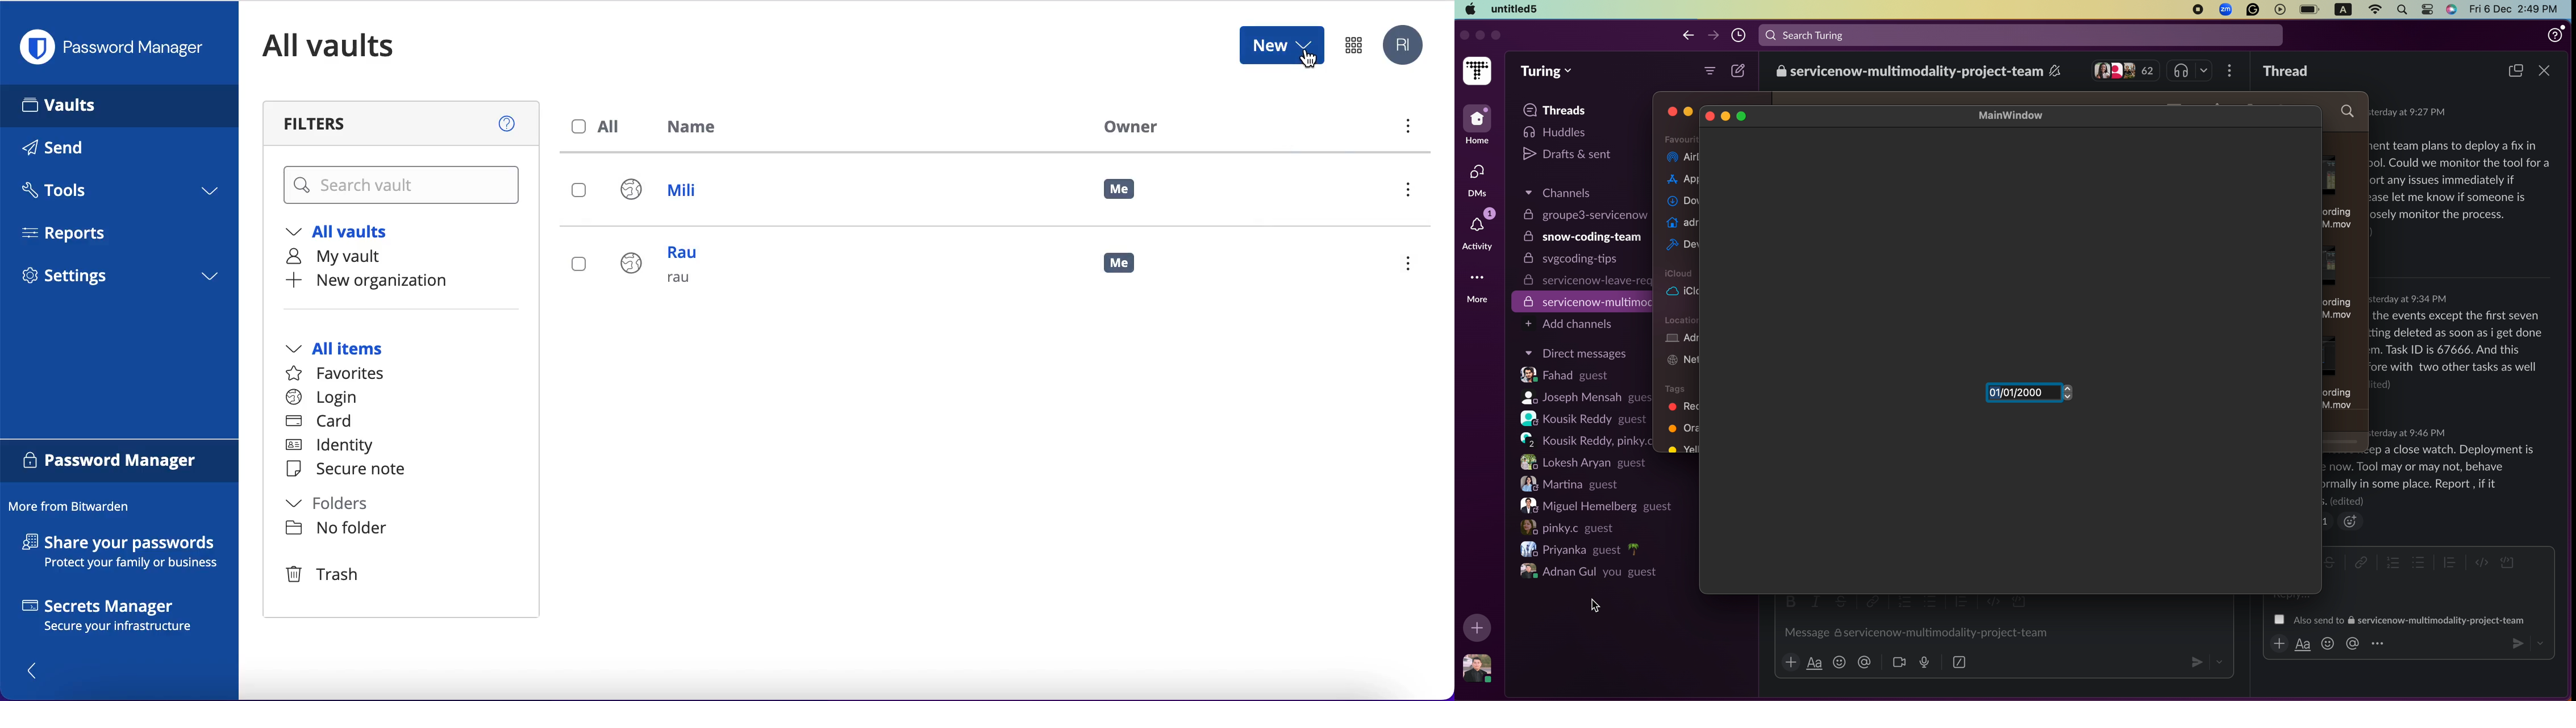 The width and height of the screenshot is (2576, 728). I want to click on pinky.c, so click(1572, 527).